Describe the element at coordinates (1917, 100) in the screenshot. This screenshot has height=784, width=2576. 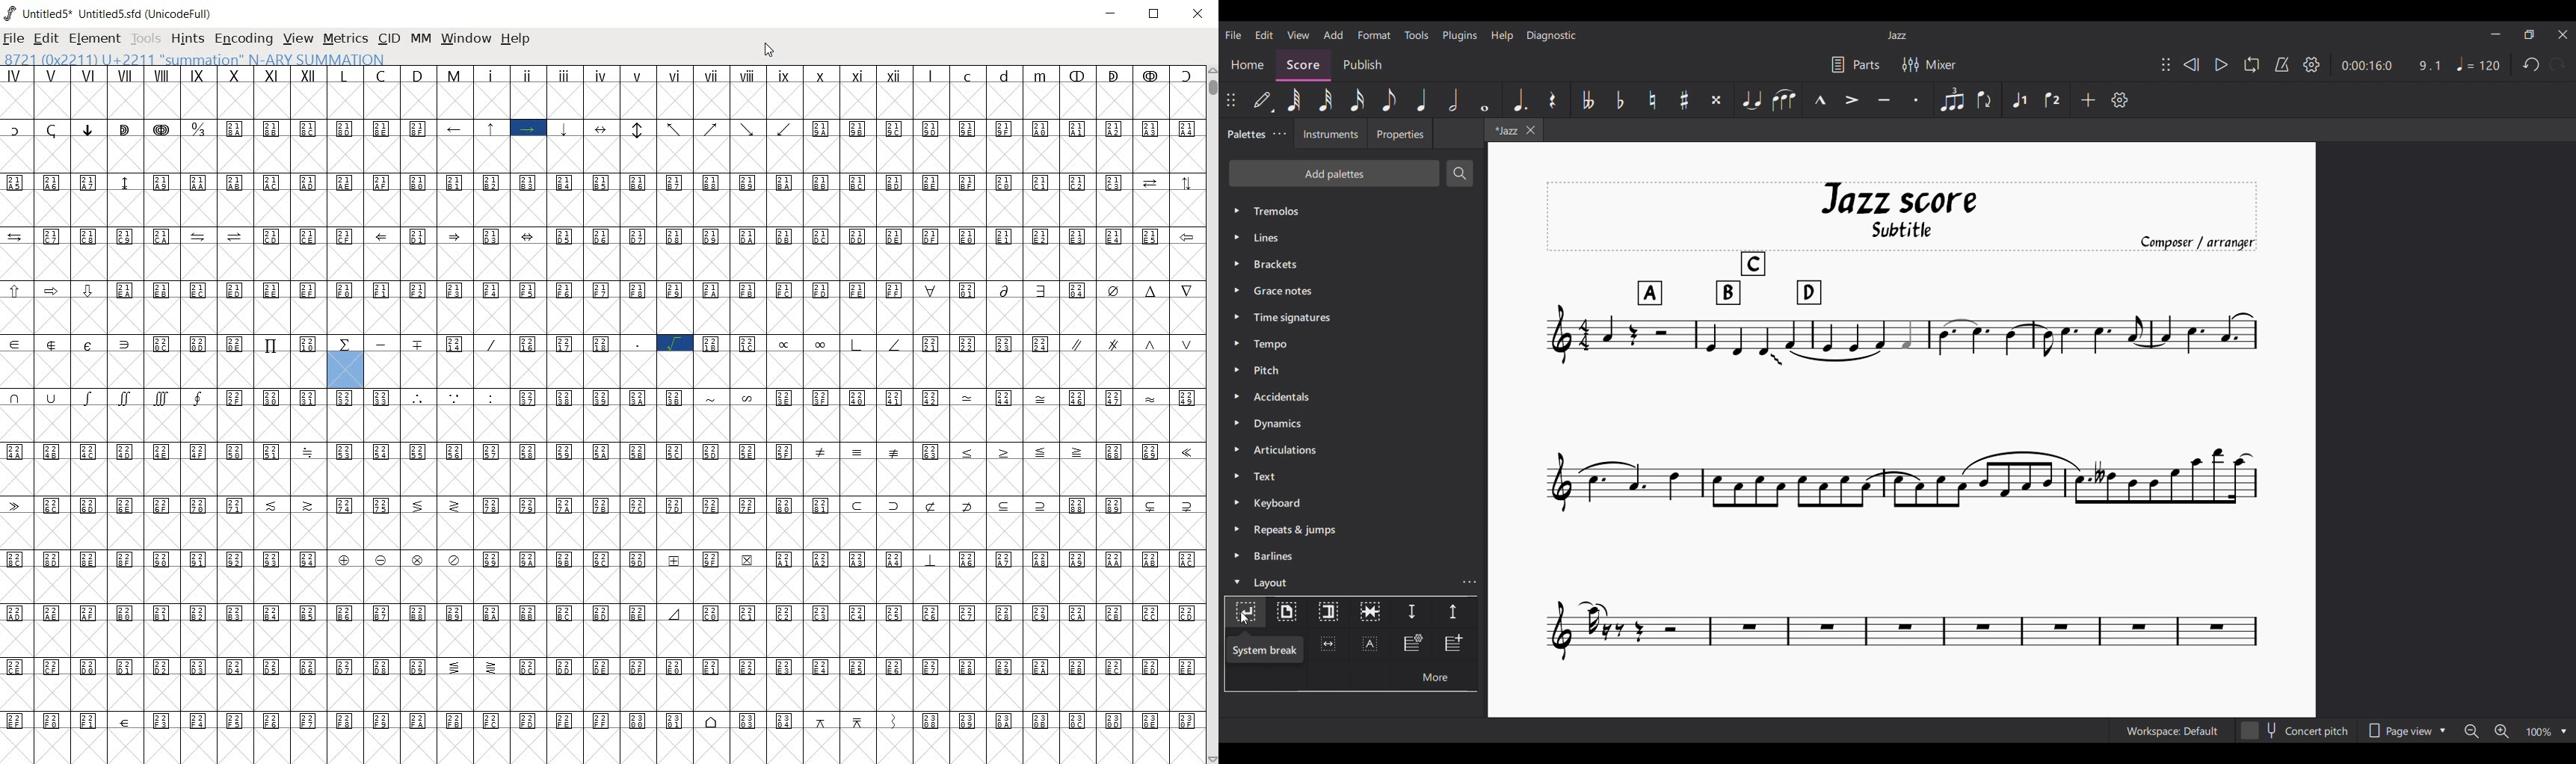
I see `Staccato` at that location.